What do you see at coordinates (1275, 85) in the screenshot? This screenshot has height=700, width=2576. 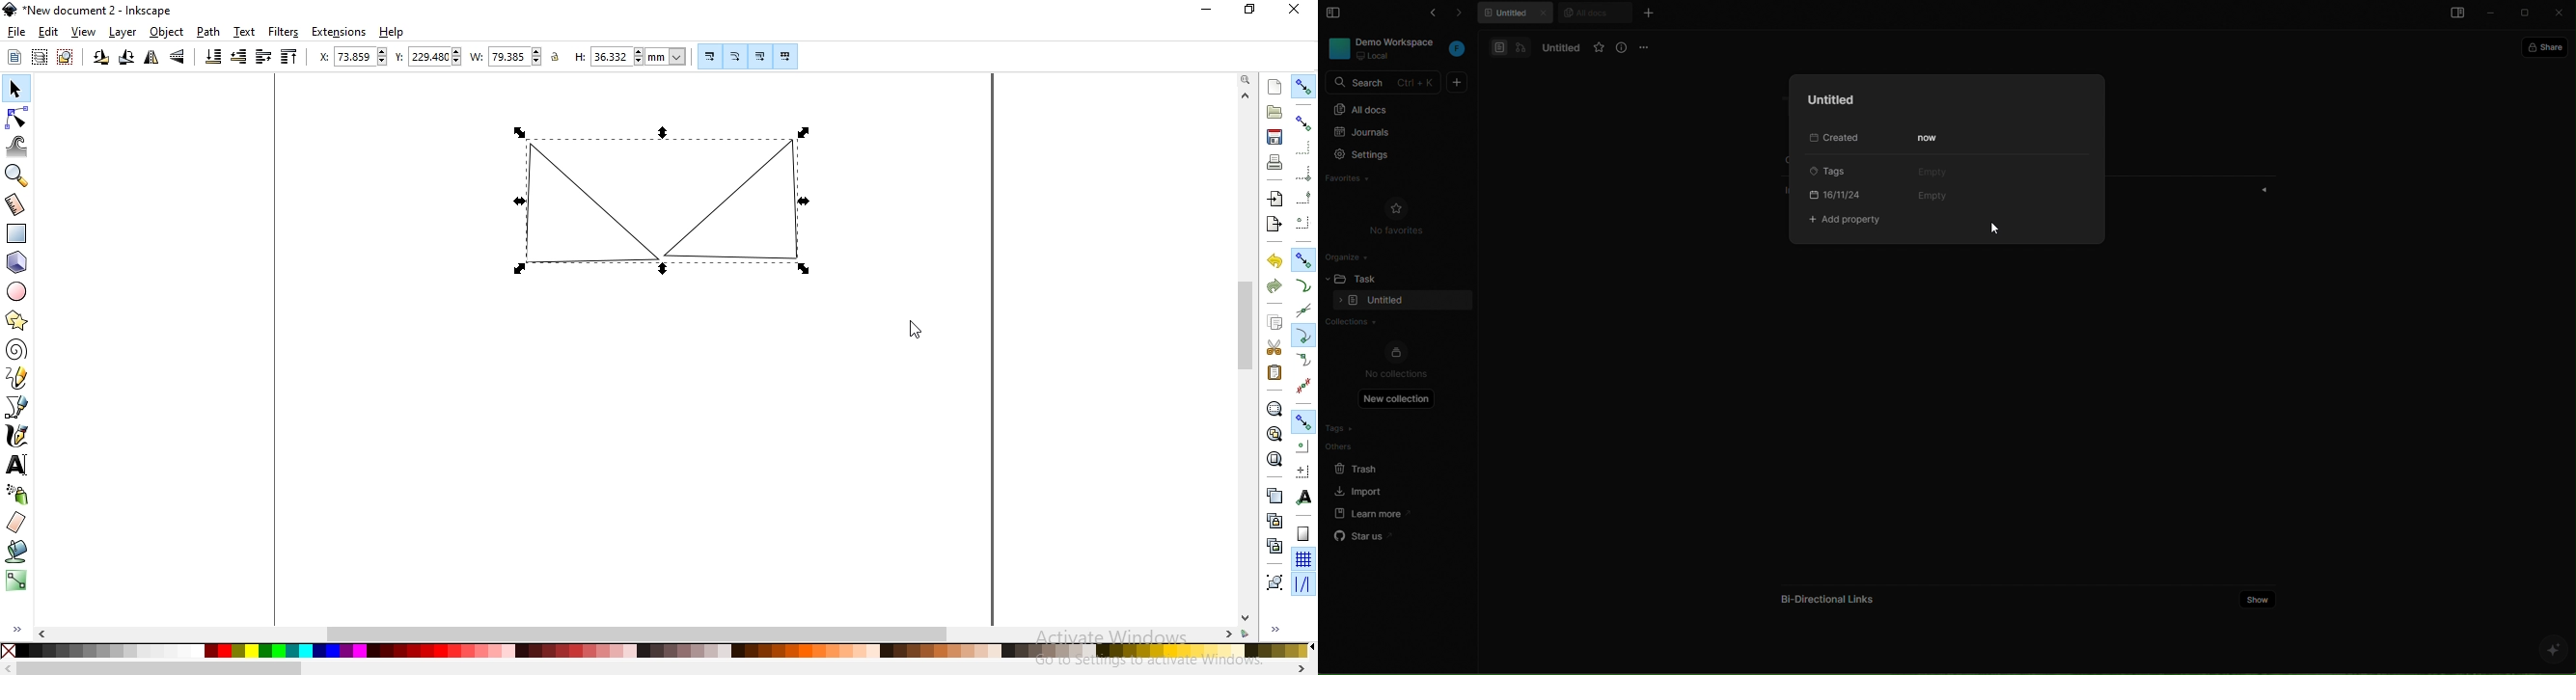 I see `create new document from default template` at bounding box center [1275, 85].